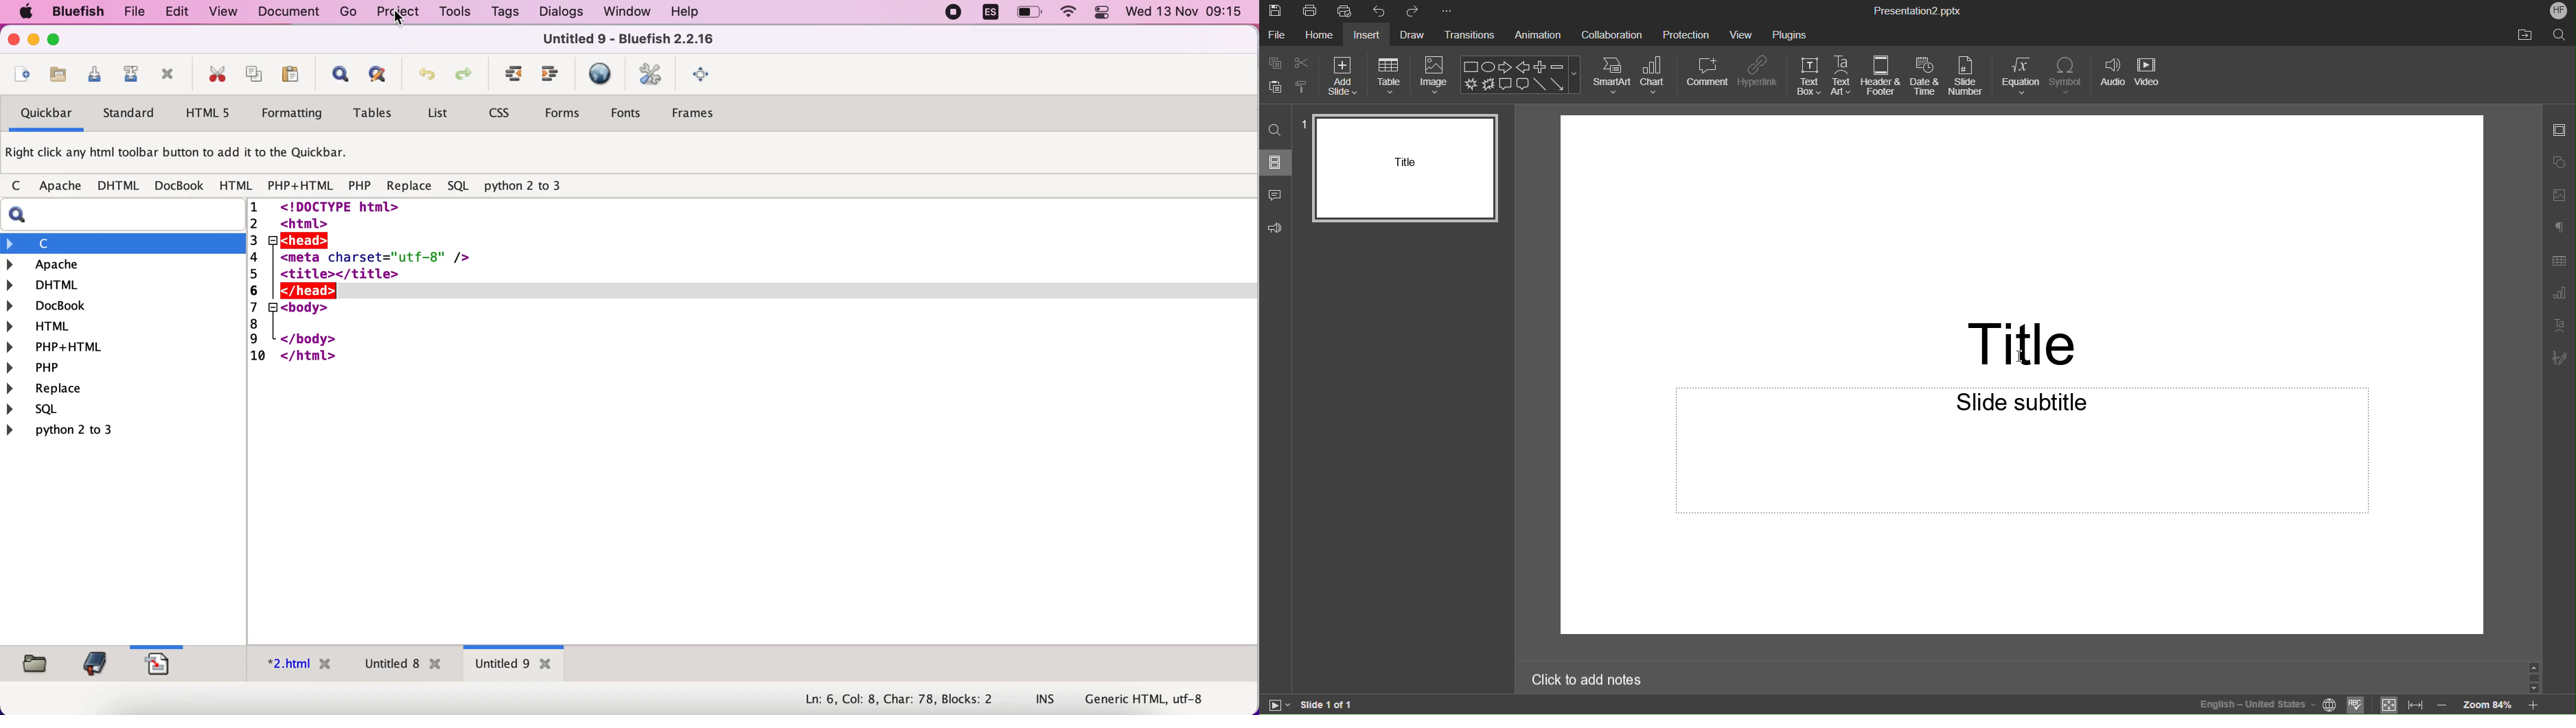  Describe the element at coordinates (2024, 345) in the screenshot. I see `Title` at that location.